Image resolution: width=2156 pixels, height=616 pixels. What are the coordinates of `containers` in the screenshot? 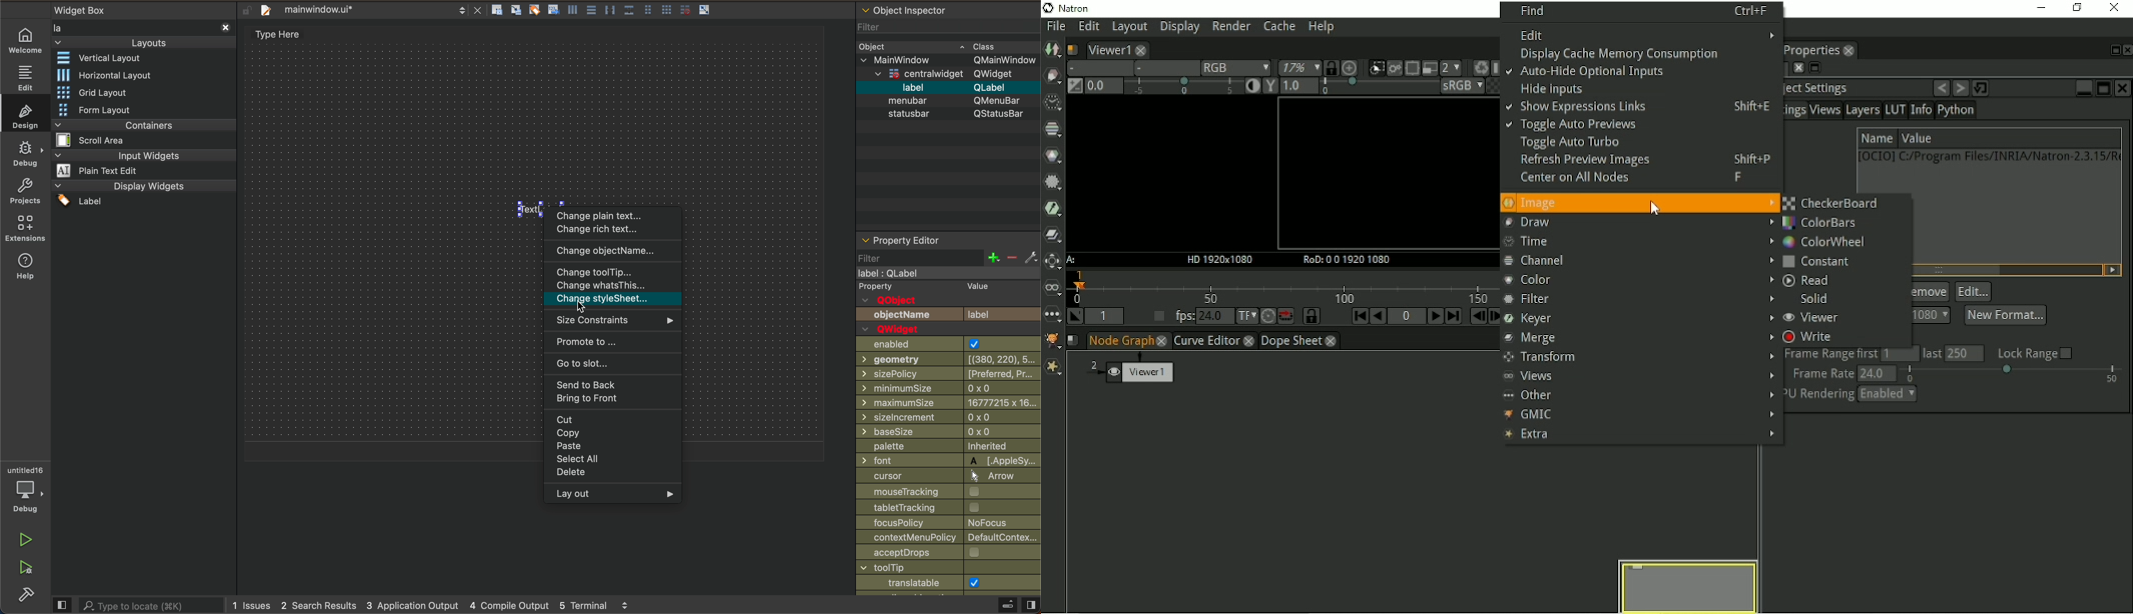 It's located at (140, 132).